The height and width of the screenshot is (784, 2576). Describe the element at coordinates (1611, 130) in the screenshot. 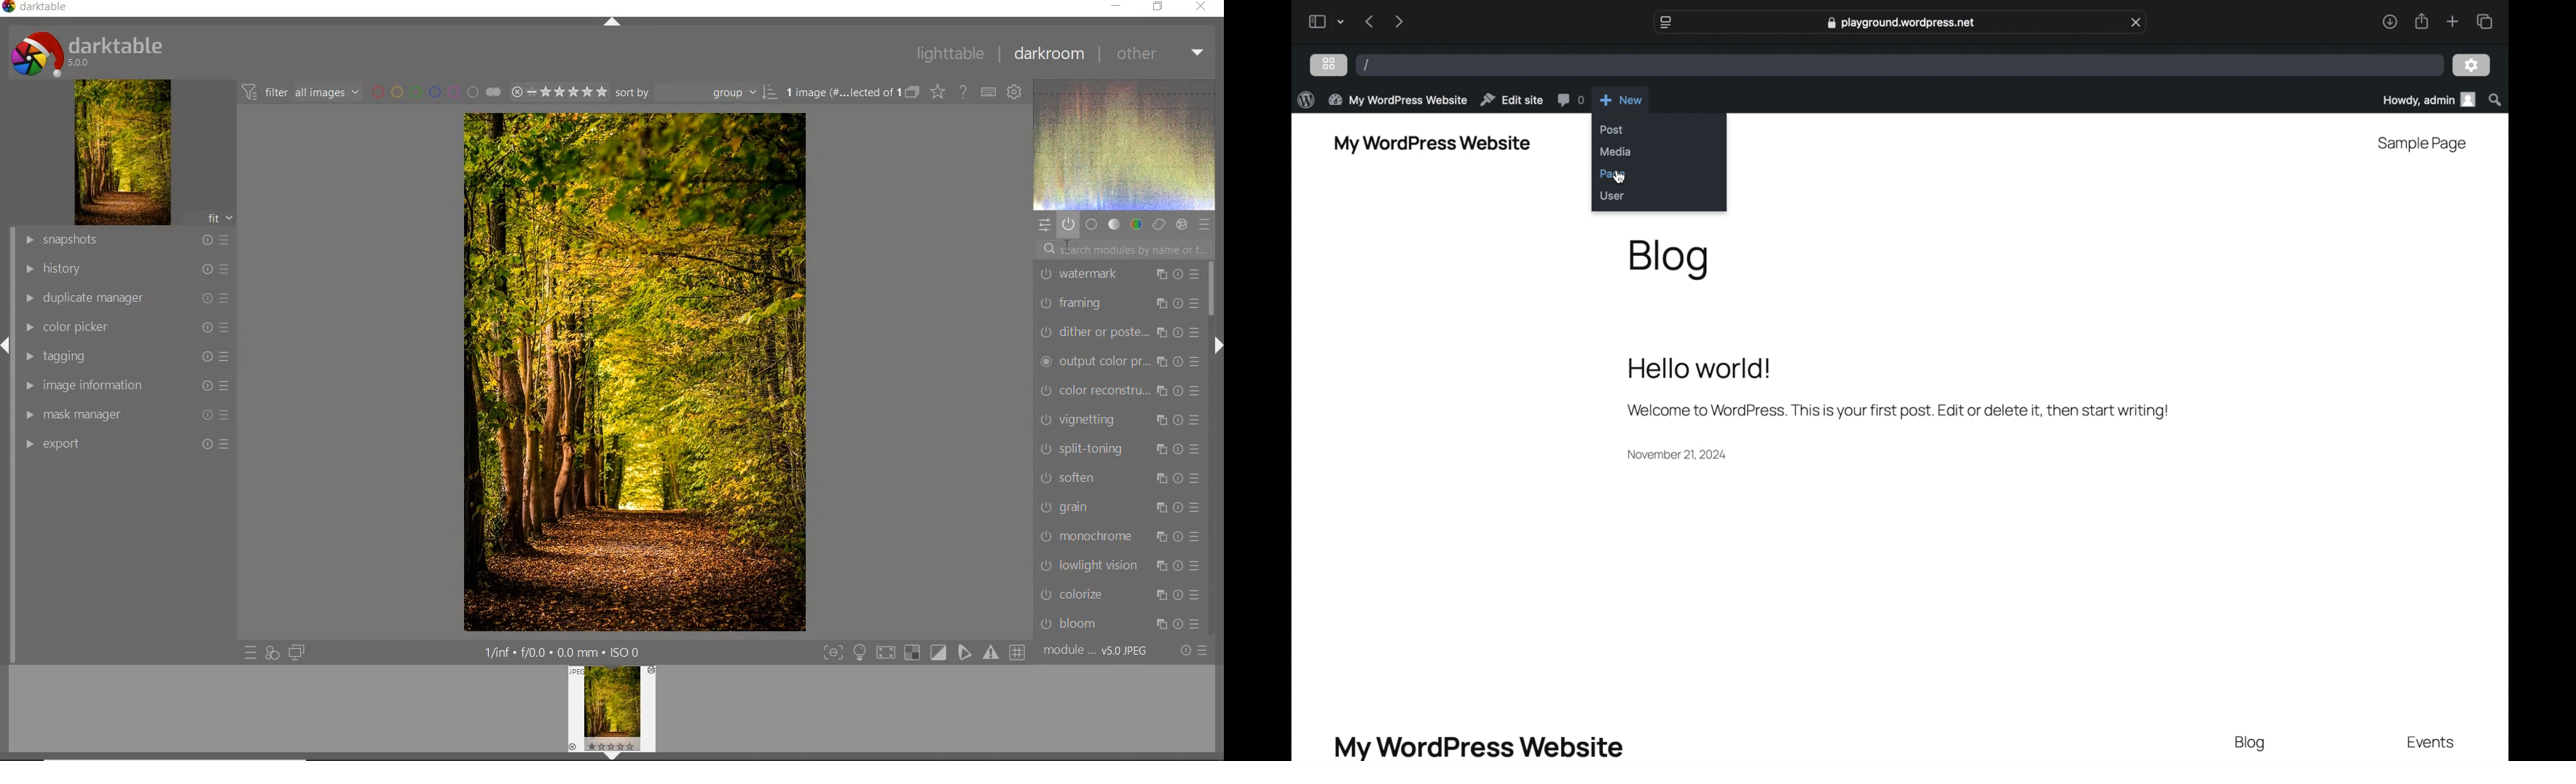

I see `post` at that location.